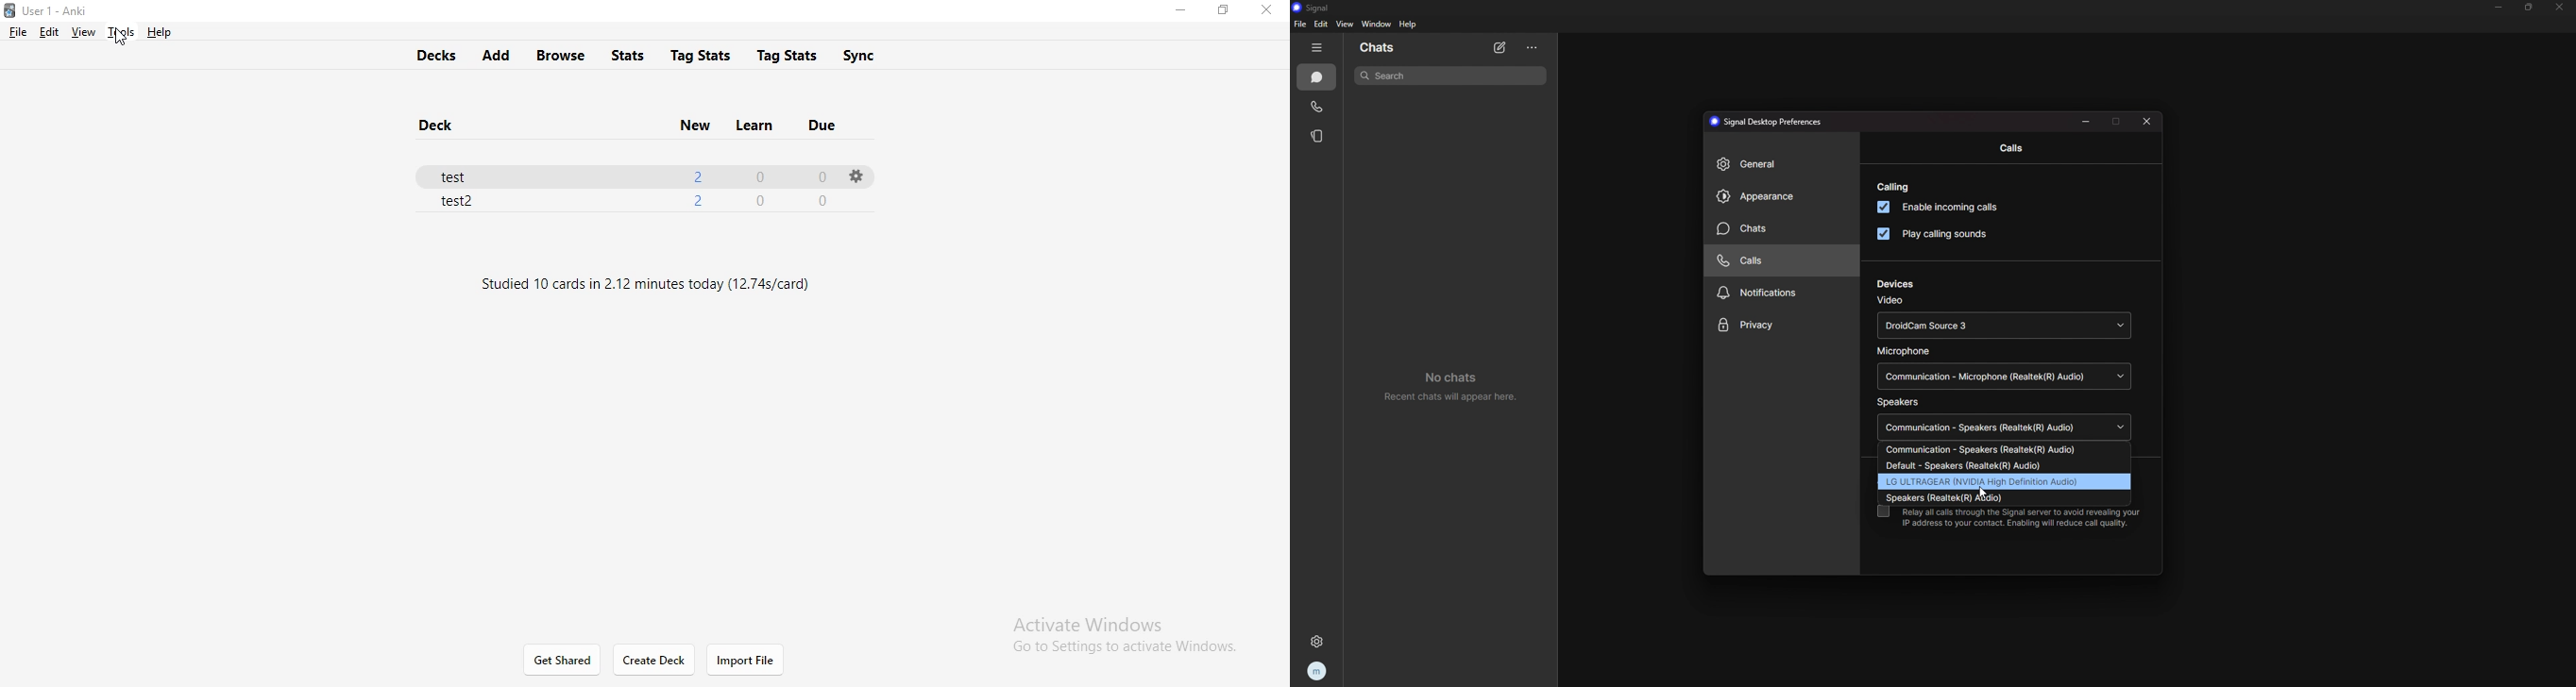  What do you see at coordinates (1533, 48) in the screenshot?
I see `options` at bounding box center [1533, 48].